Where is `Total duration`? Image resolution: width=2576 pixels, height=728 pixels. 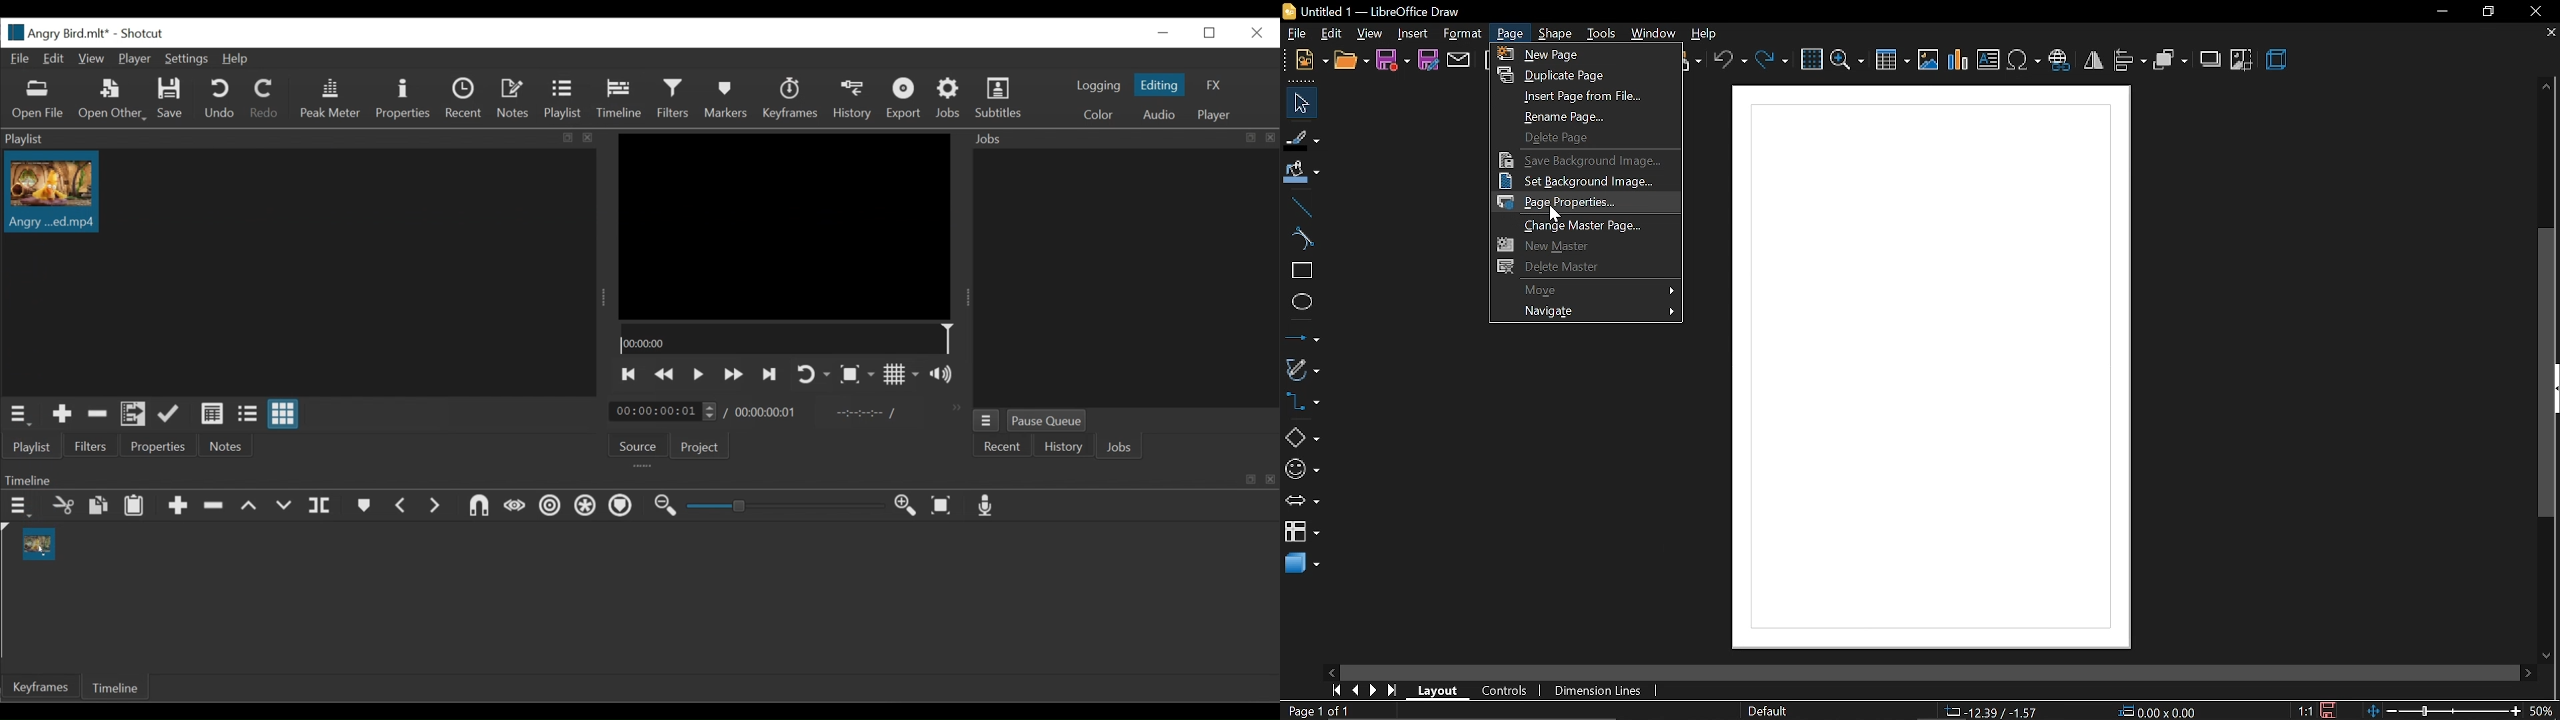
Total duration is located at coordinates (765, 412).